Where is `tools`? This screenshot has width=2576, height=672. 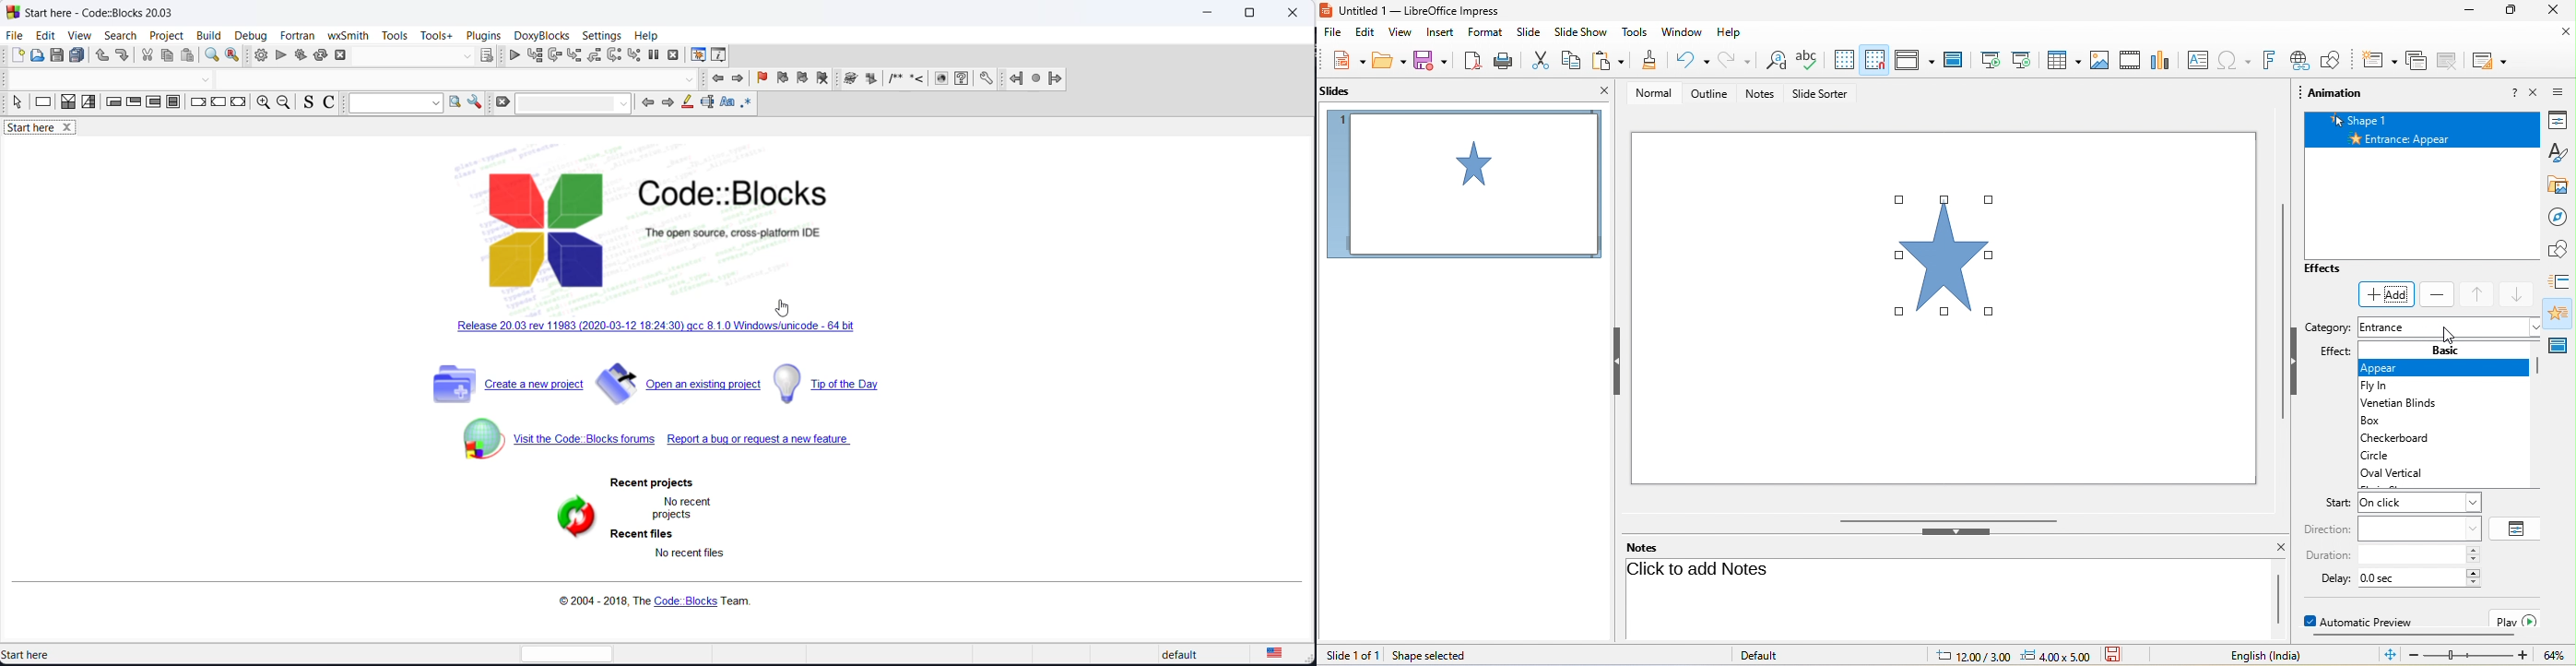 tools is located at coordinates (1634, 33).